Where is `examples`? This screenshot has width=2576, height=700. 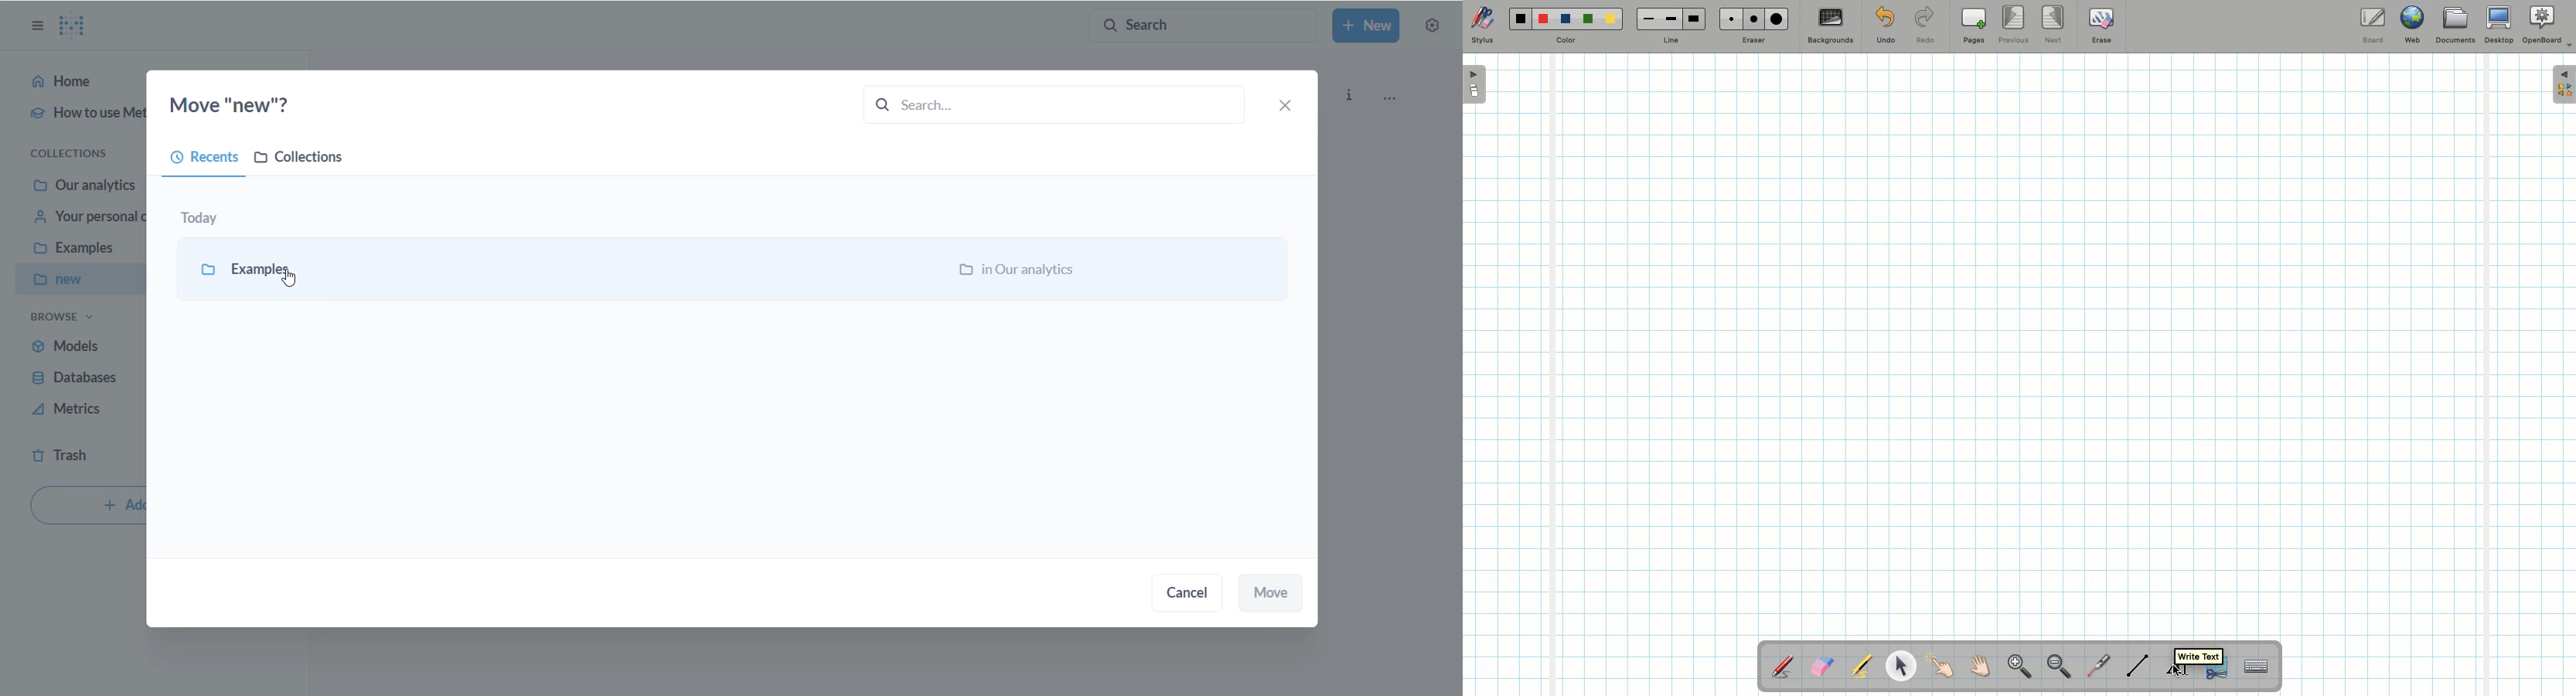 examples is located at coordinates (81, 252).